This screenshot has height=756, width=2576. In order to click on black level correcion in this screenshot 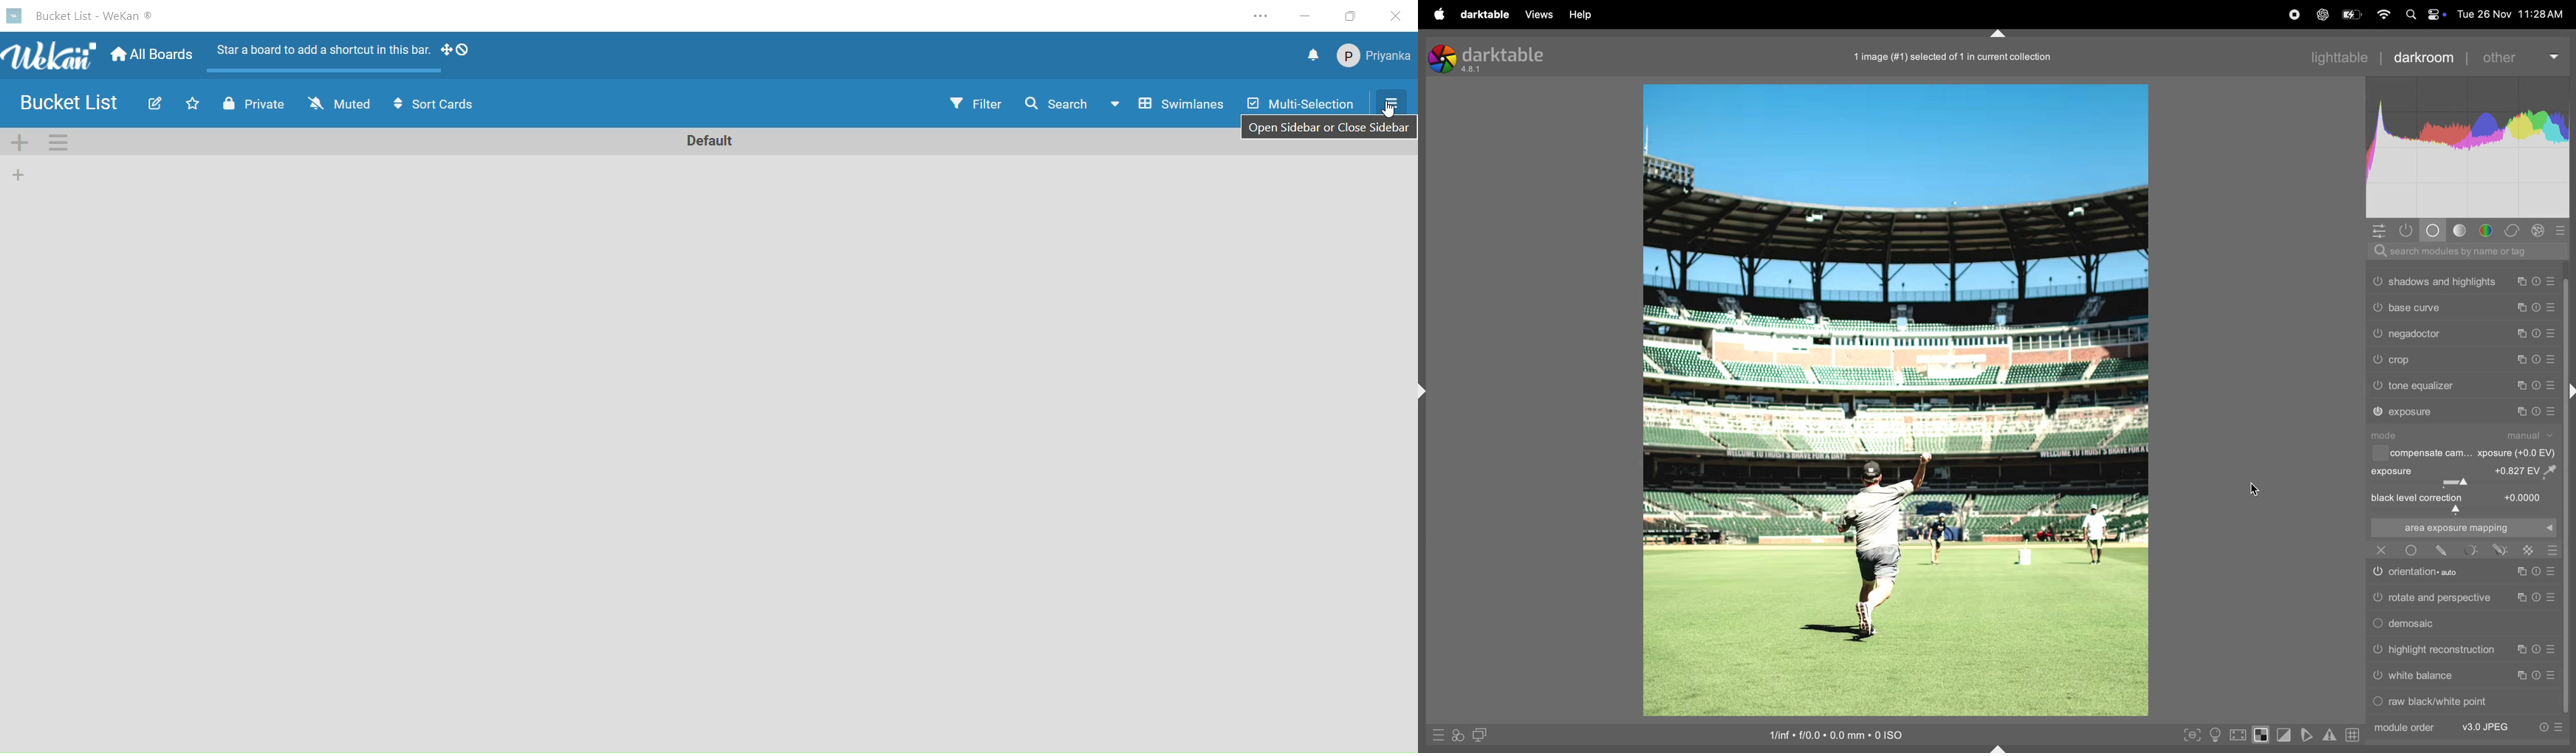, I will do `click(2418, 498)`.